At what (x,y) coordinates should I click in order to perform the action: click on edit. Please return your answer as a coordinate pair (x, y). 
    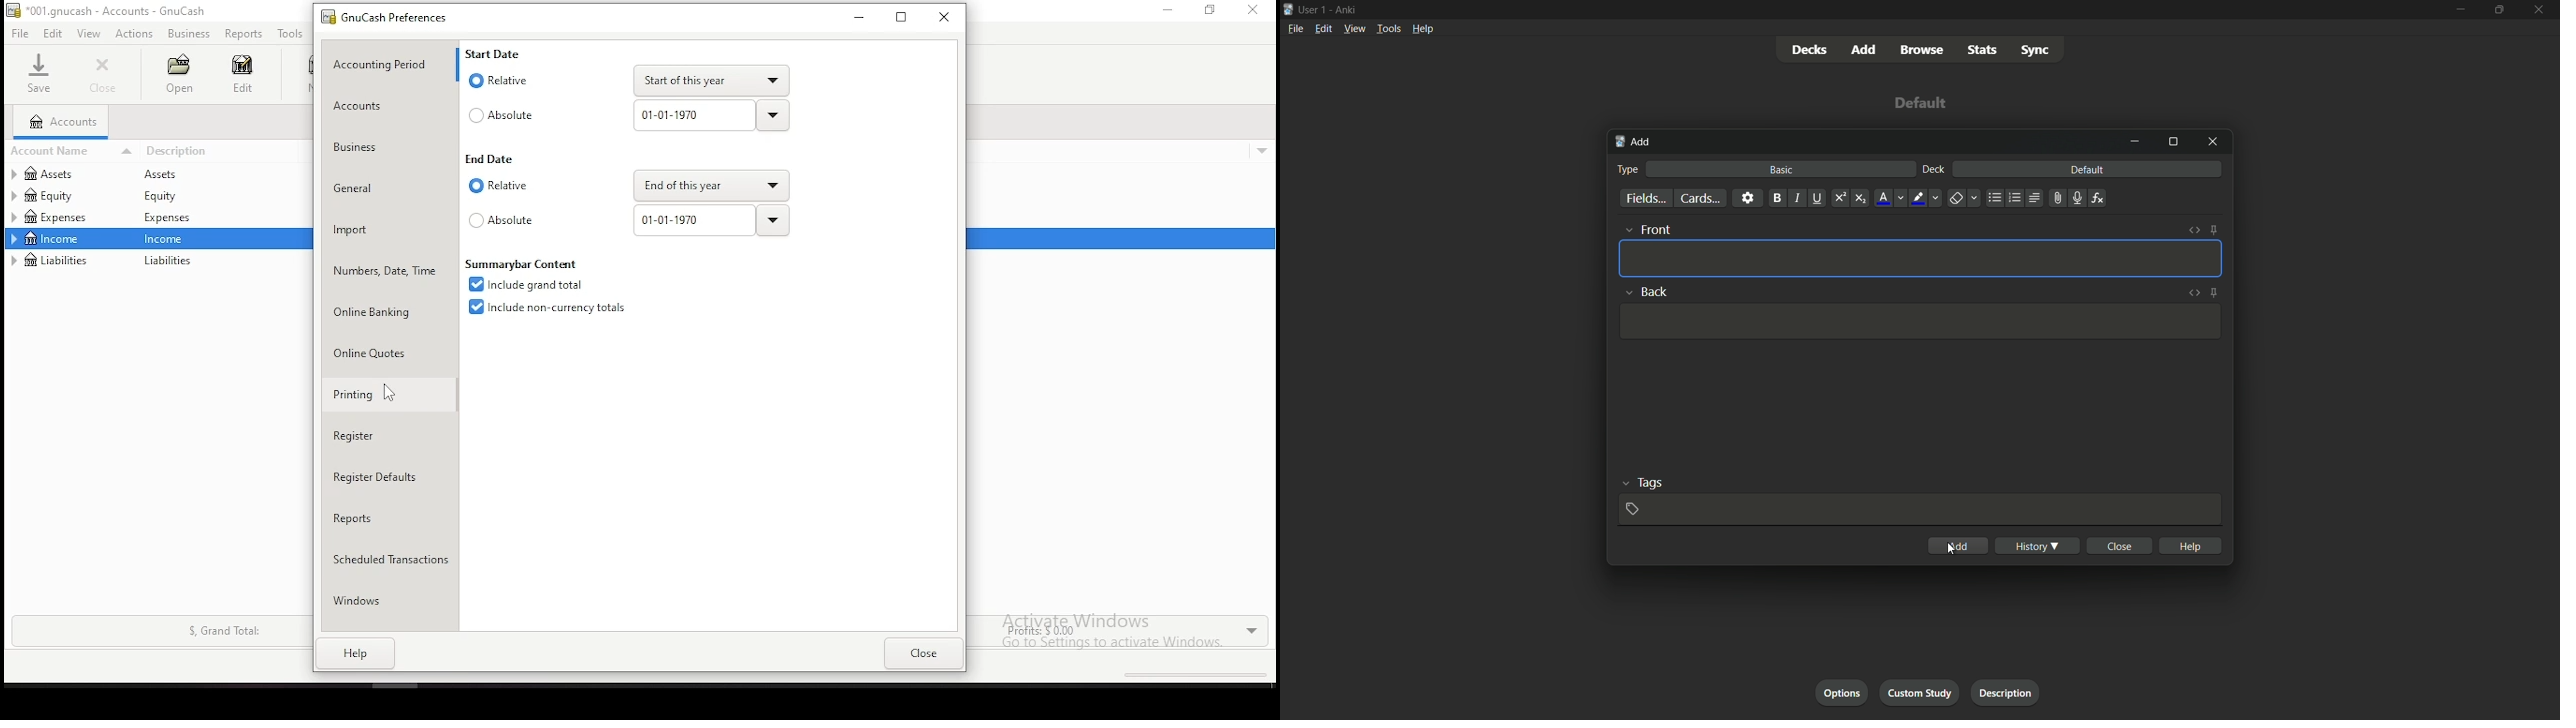
    Looking at the image, I should click on (242, 73).